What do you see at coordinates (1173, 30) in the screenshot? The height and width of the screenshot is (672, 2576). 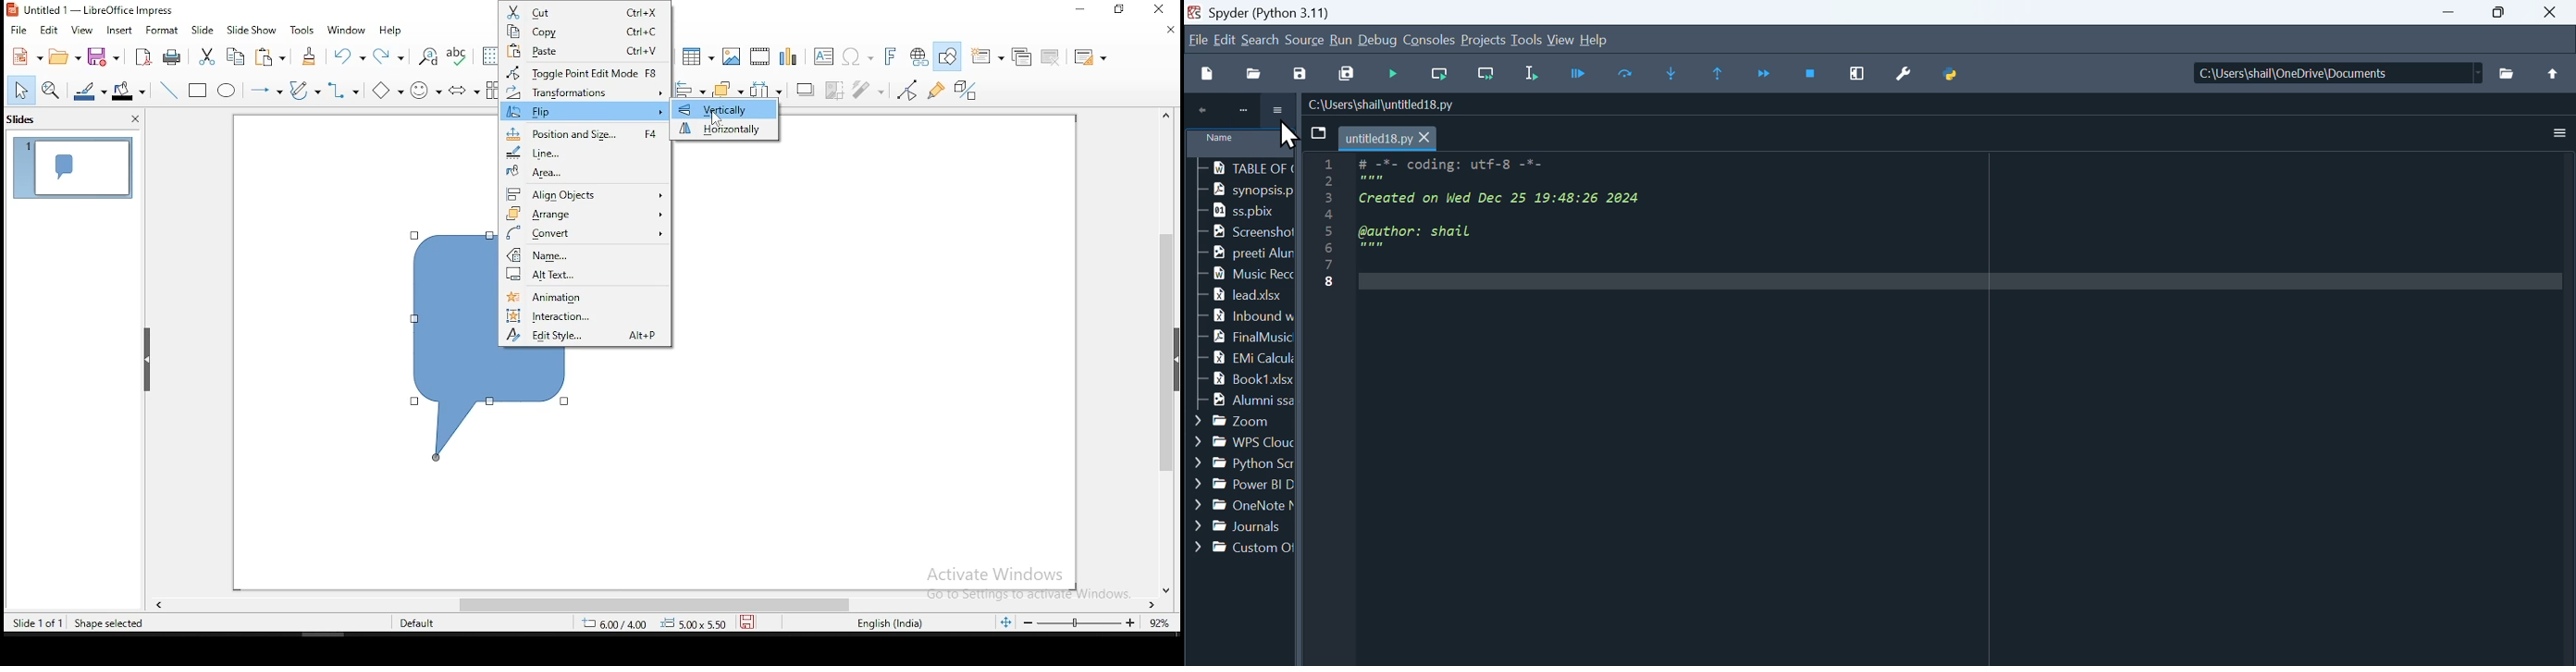 I see `close` at bounding box center [1173, 30].